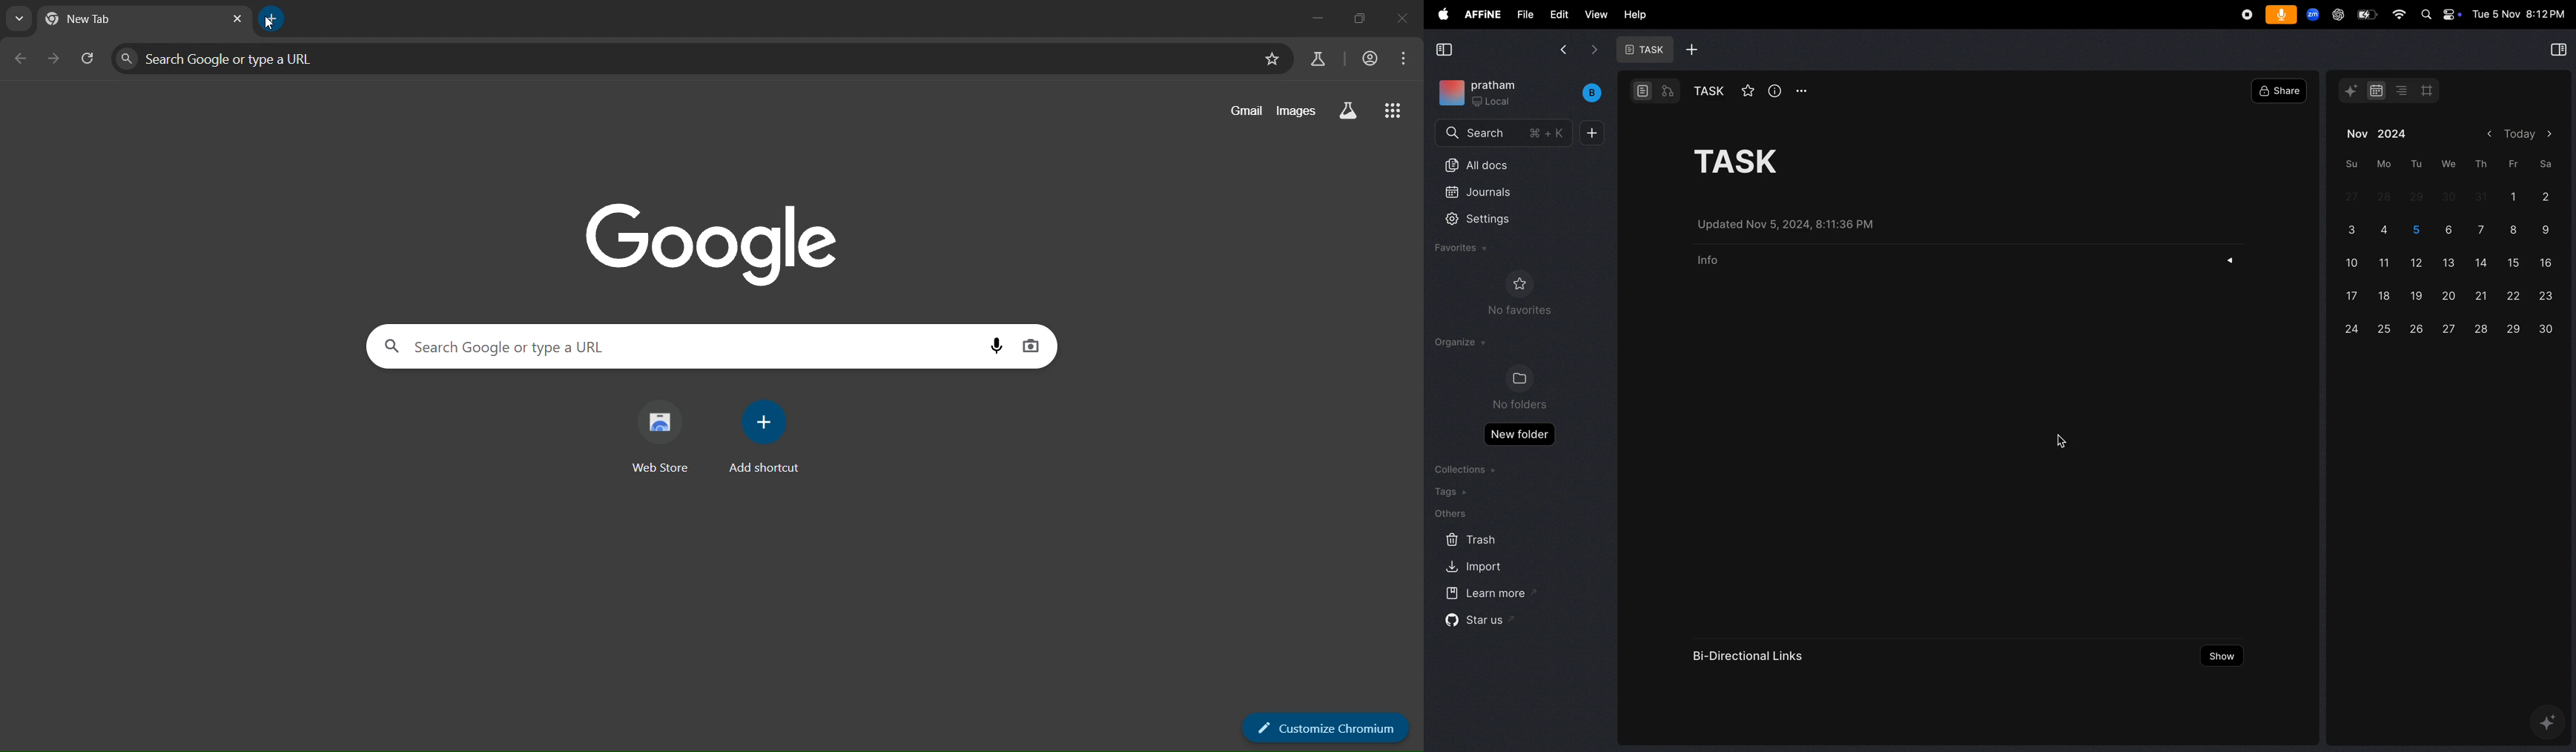 The image size is (2576, 756). Describe the element at coordinates (90, 59) in the screenshot. I see `reload page` at that location.